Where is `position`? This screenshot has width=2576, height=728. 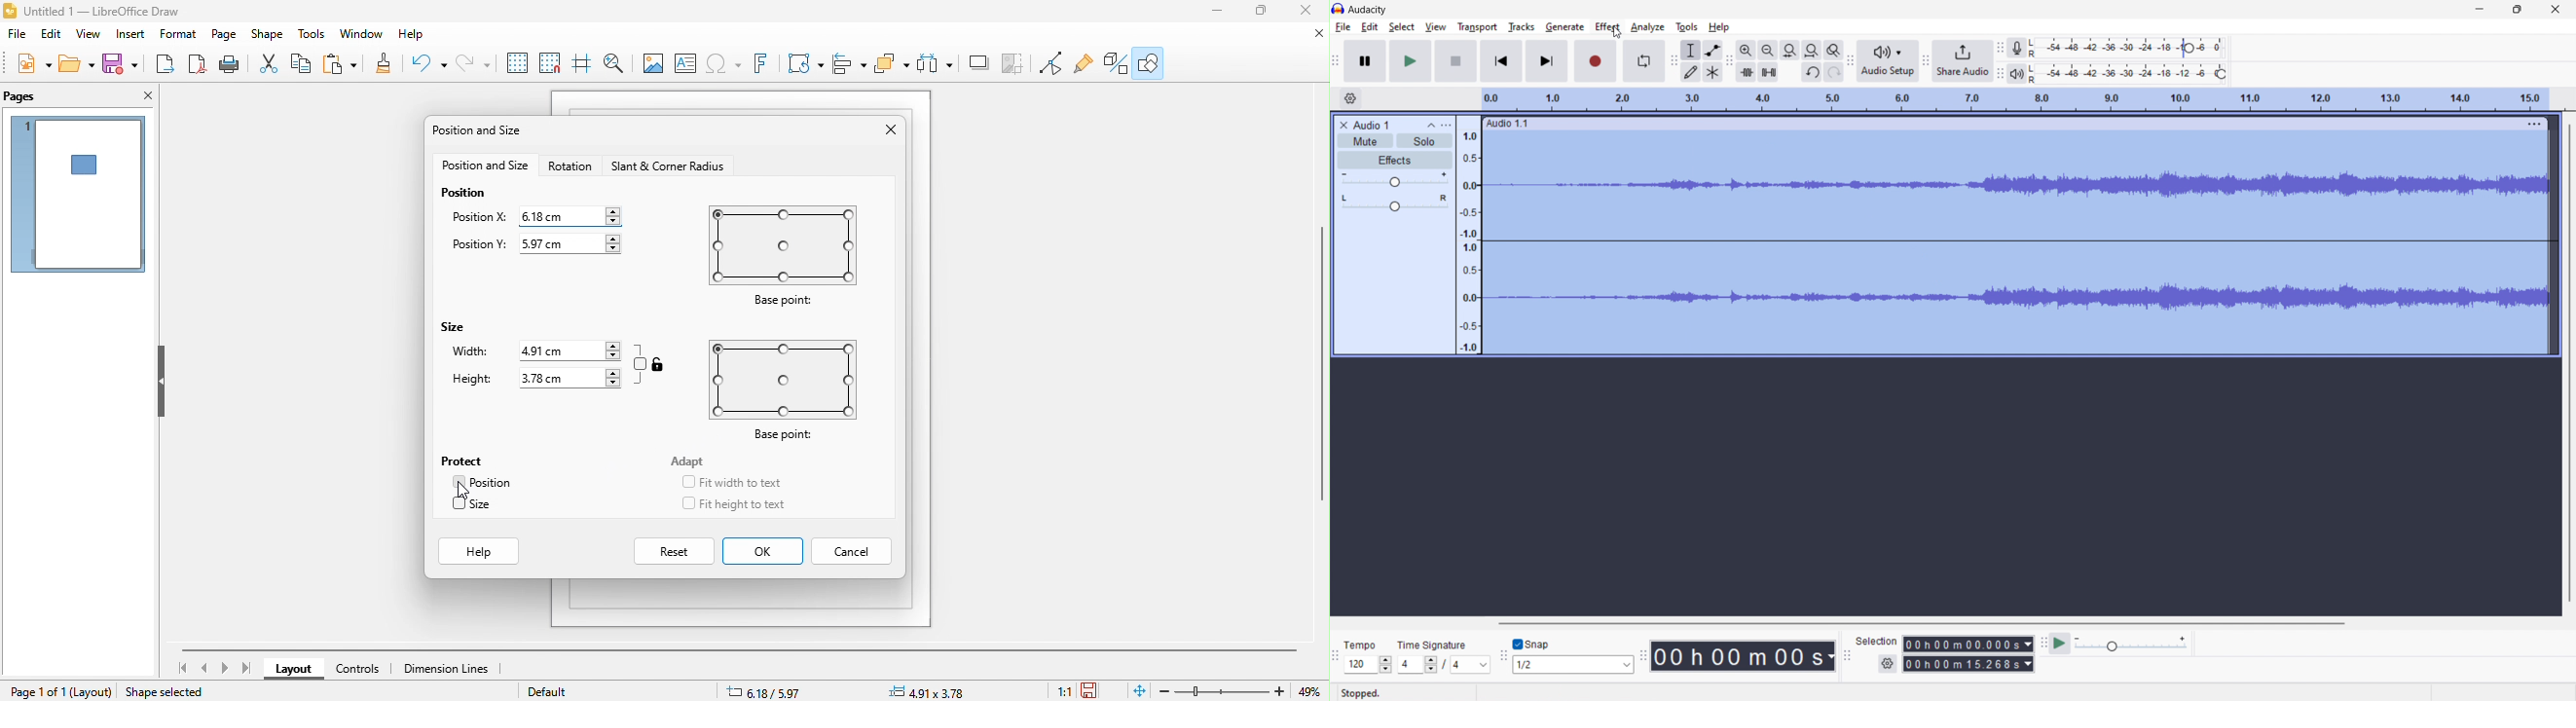
position is located at coordinates (465, 192).